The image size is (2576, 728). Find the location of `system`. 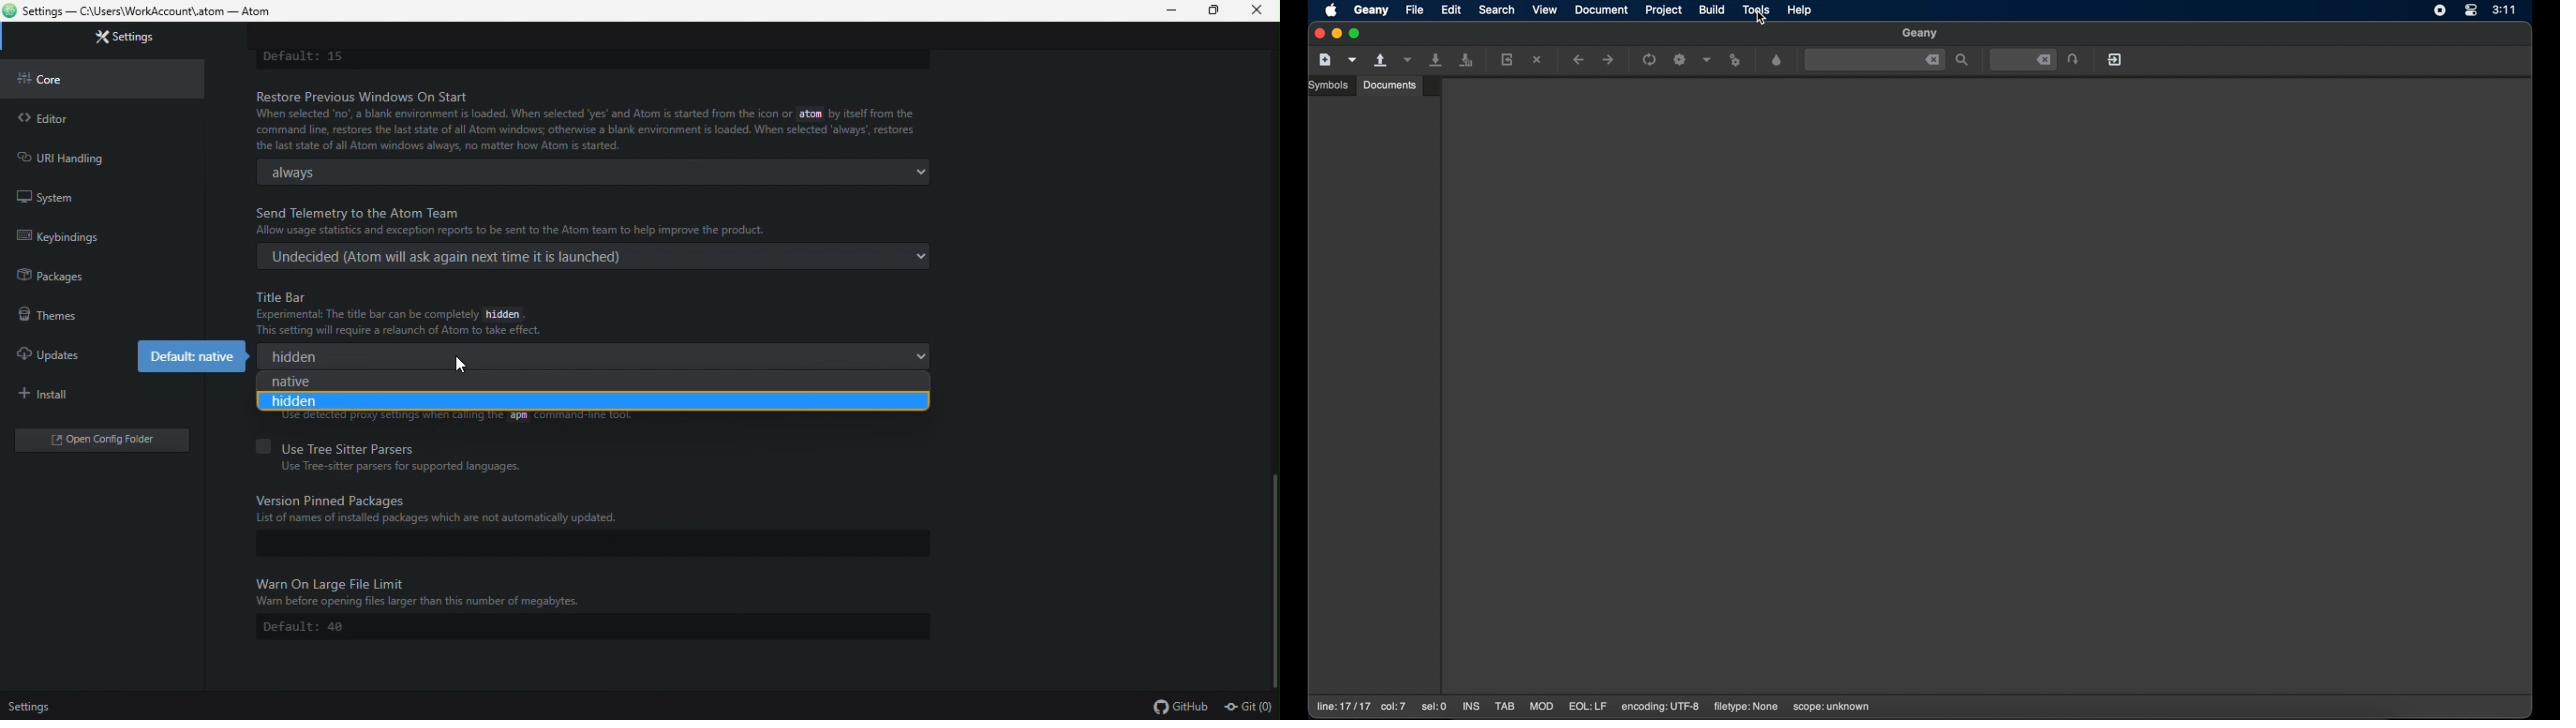

system is located at coordinates (98, 195).